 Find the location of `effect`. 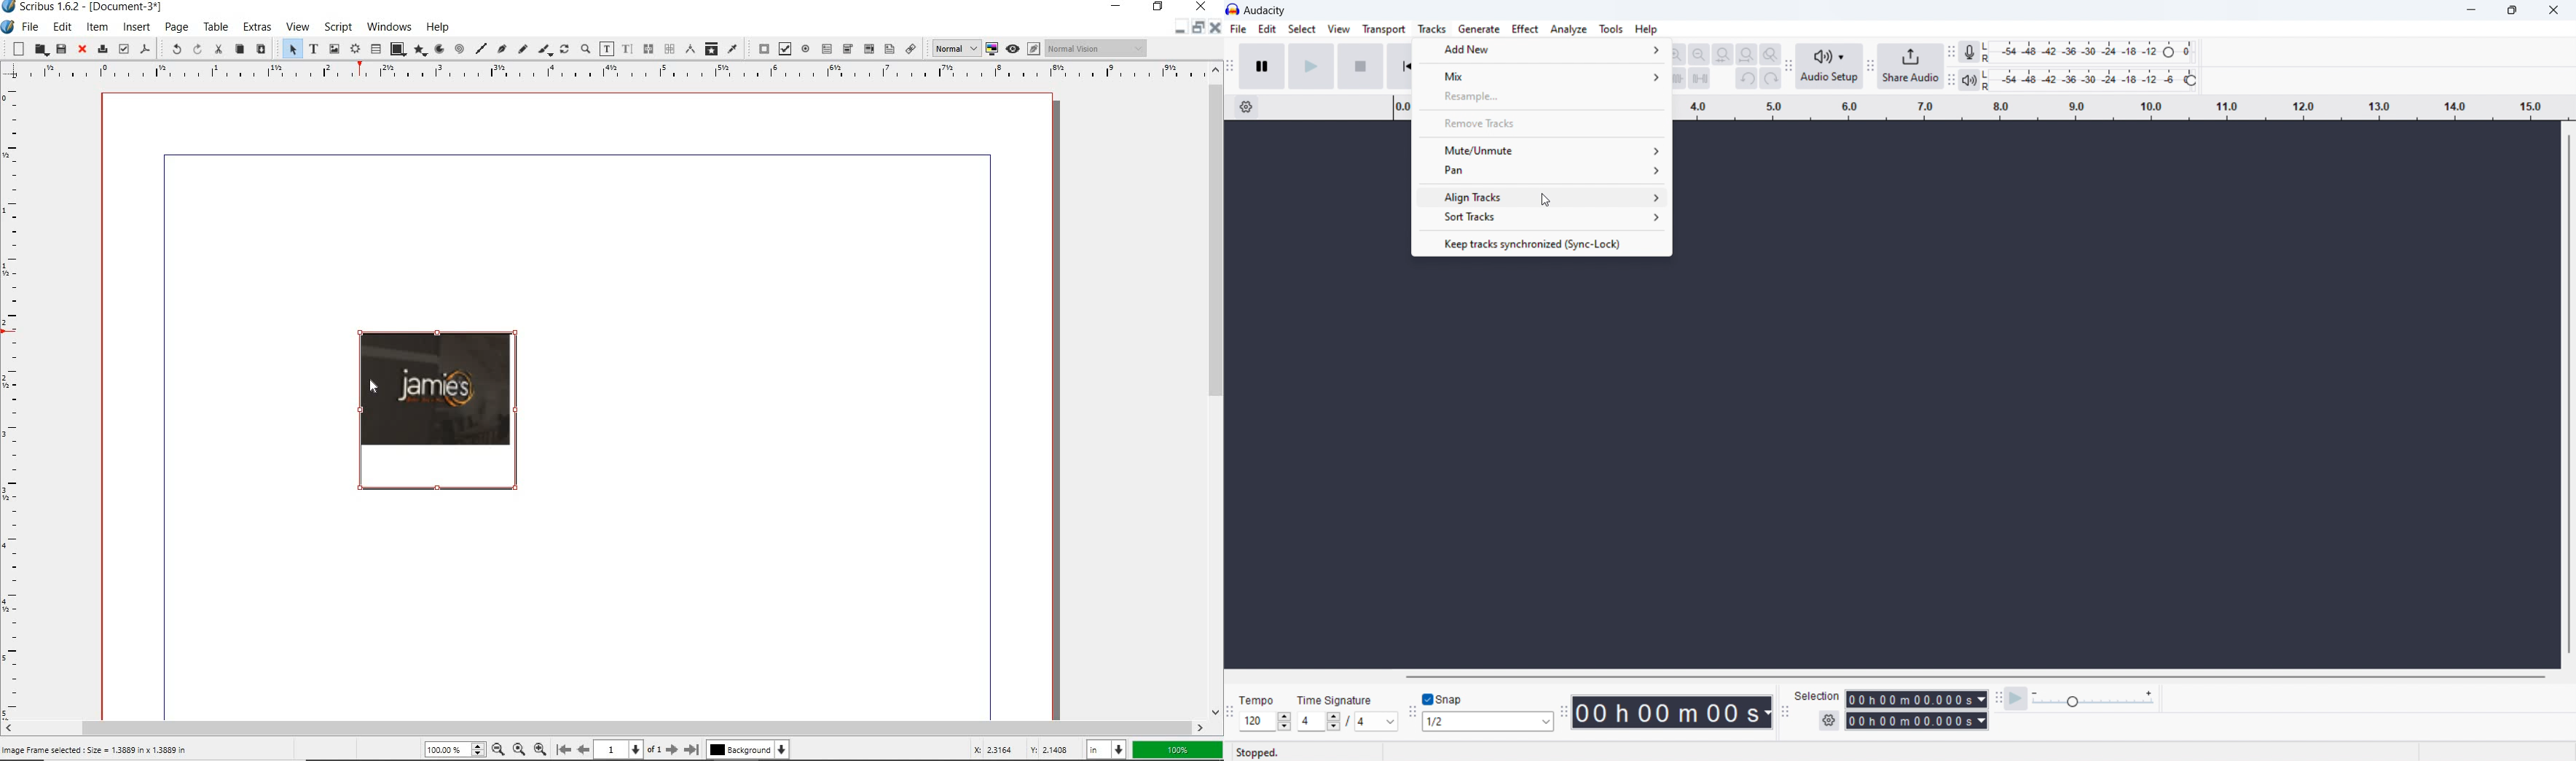

effect is located at coordinates (1525, 29).